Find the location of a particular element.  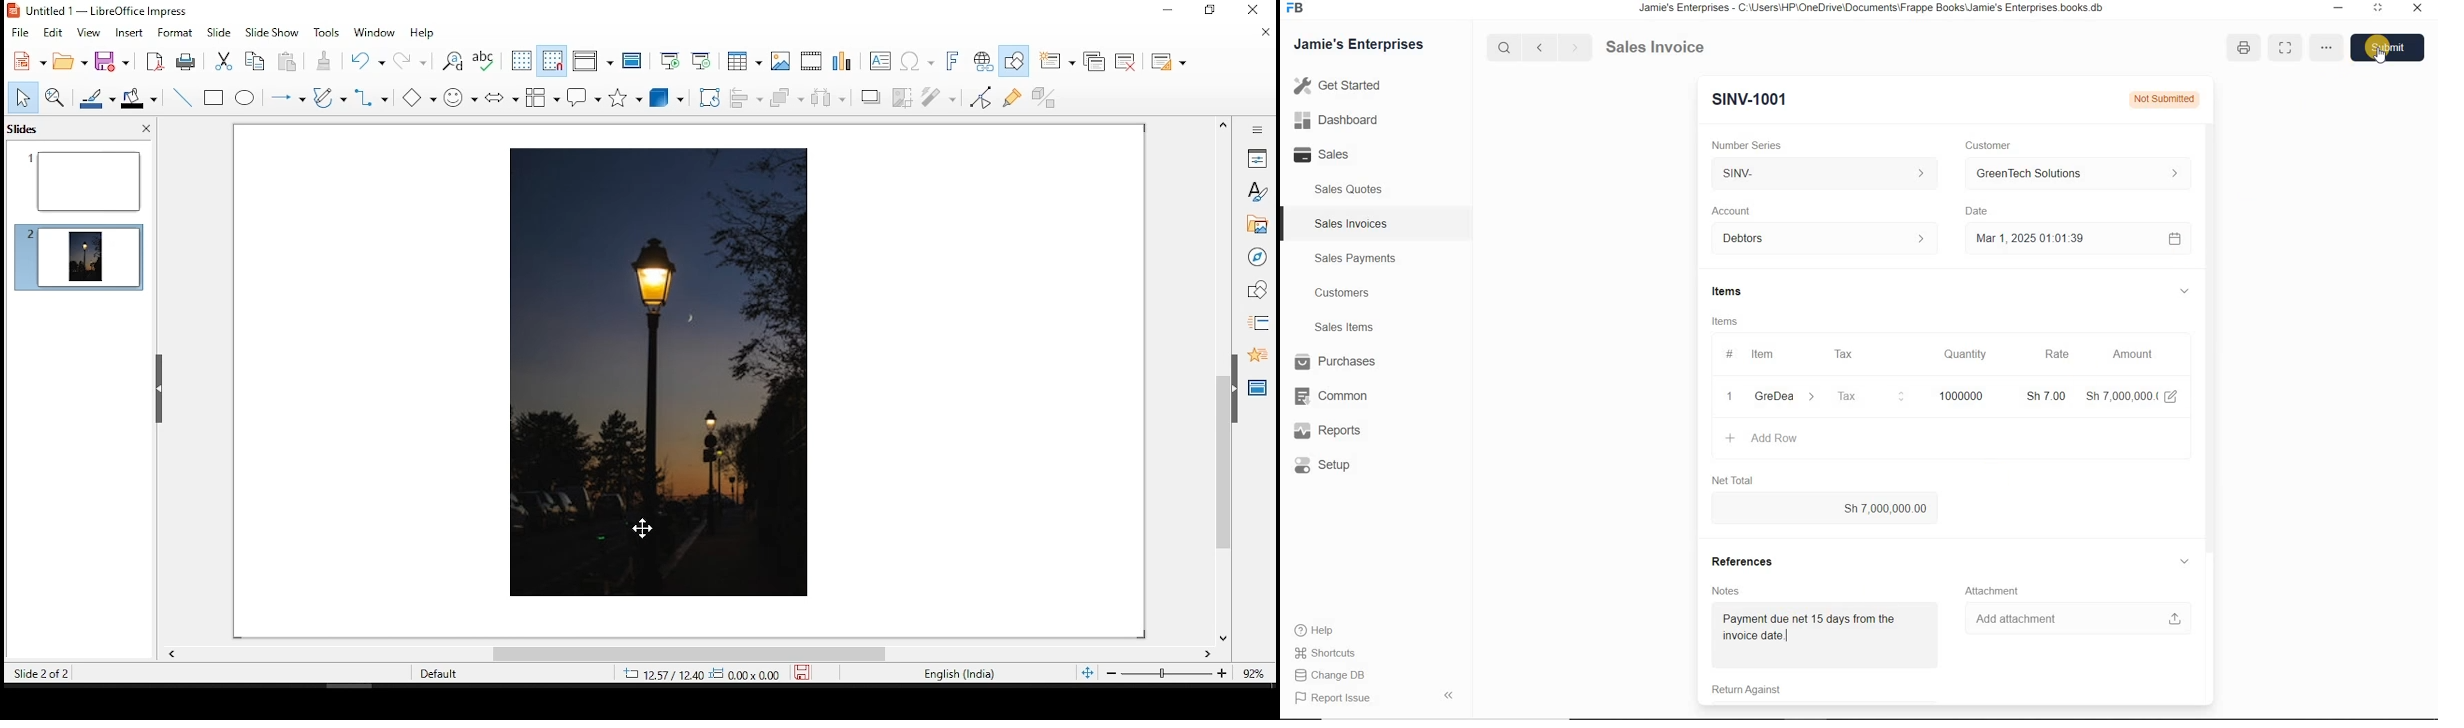

Slide 2 of 2 is located at coordinates (38, 673).